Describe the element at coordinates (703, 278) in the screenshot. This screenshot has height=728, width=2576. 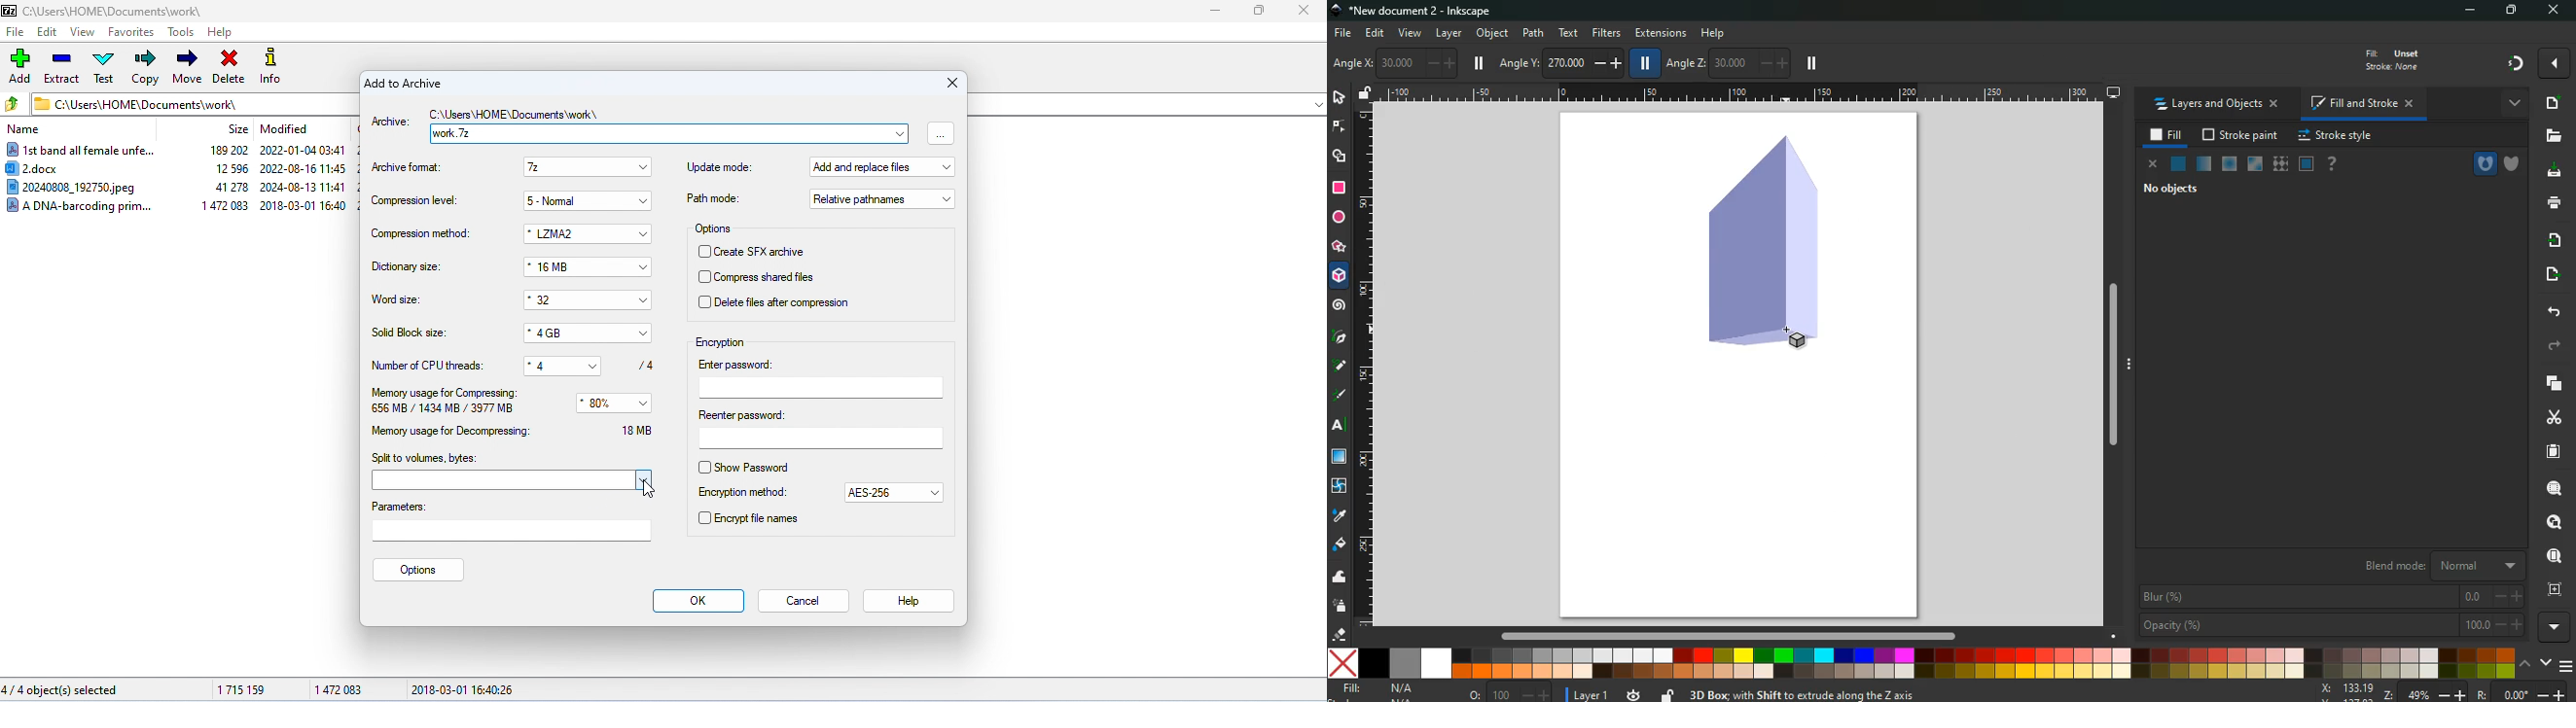
I see `checkbox` at that location.